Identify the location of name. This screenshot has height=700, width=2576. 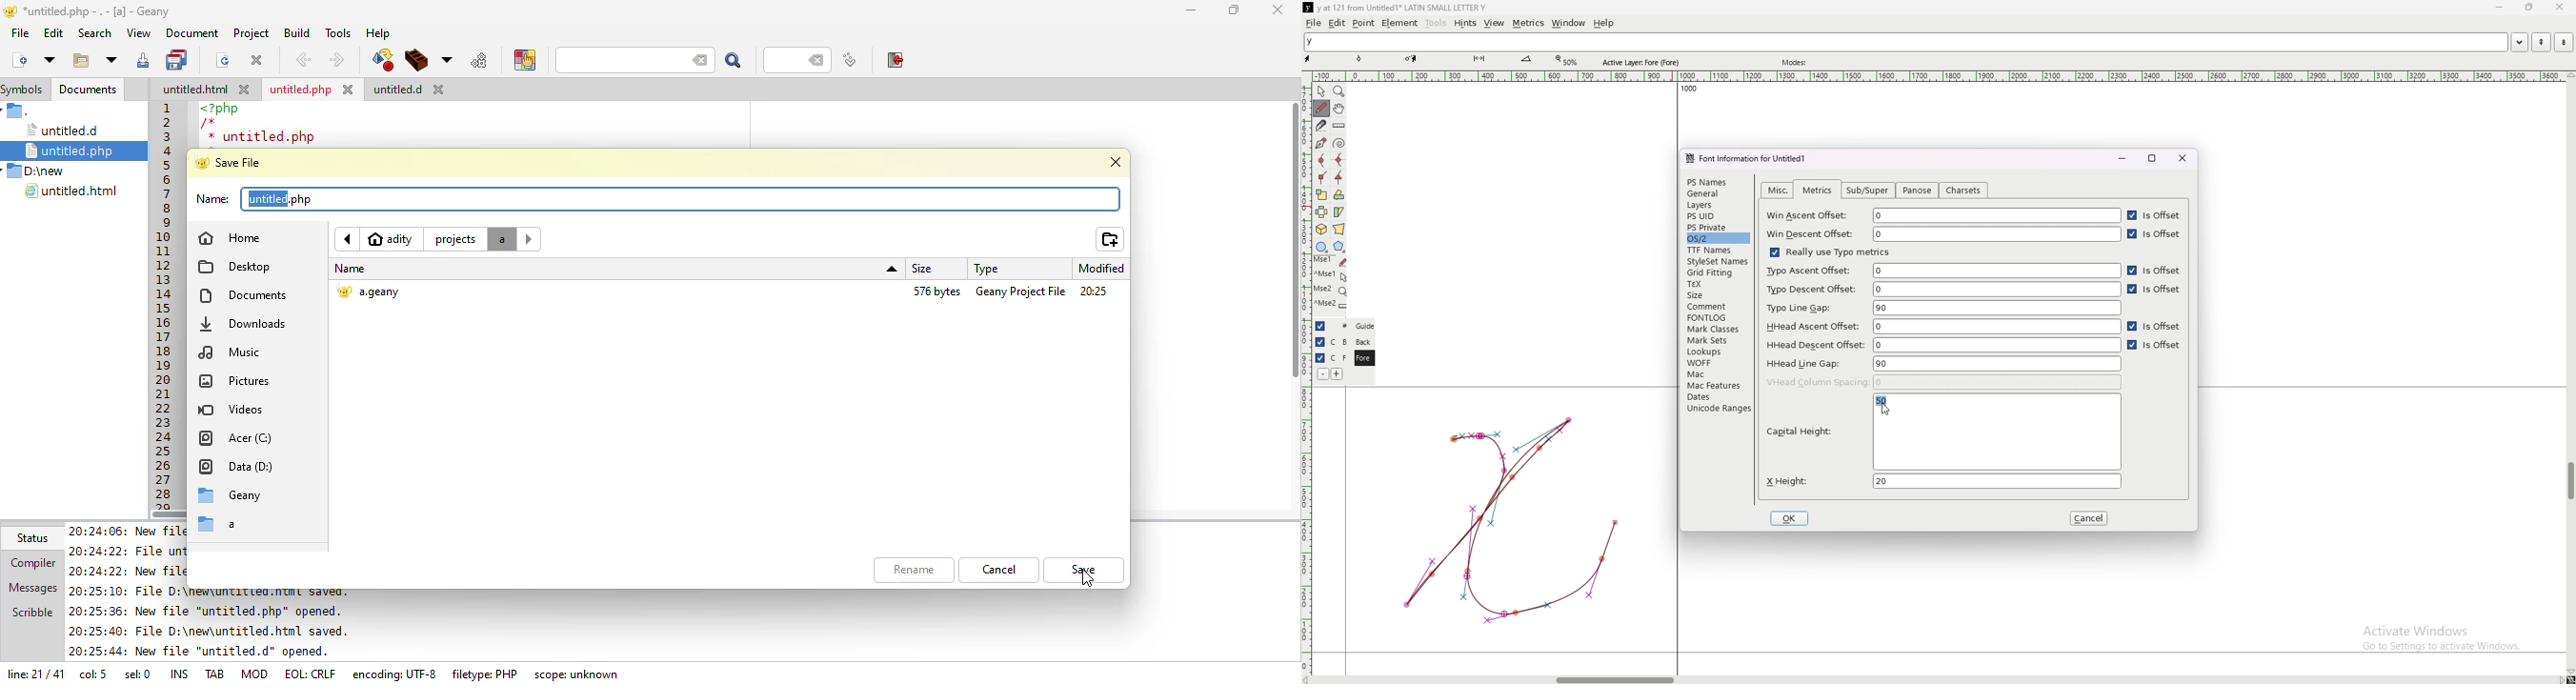
(211, 199).